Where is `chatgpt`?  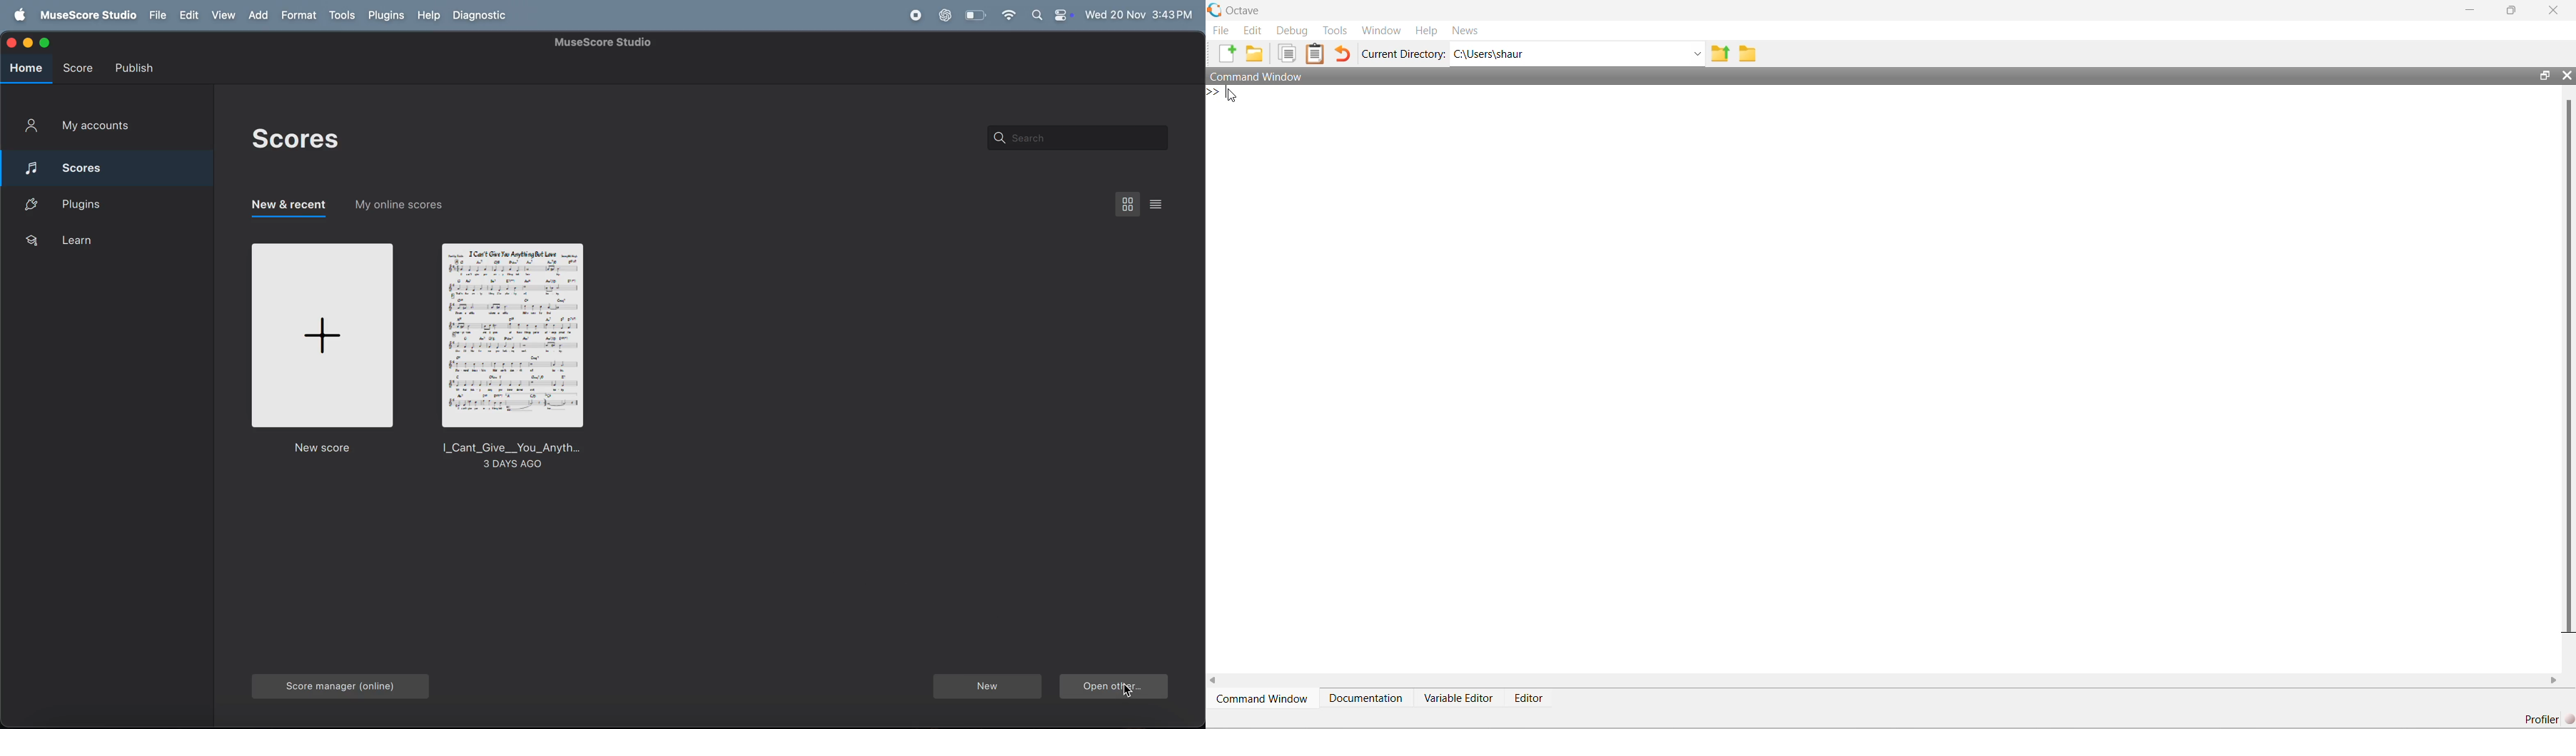 chatgpt is located at coordinates (943, 15).